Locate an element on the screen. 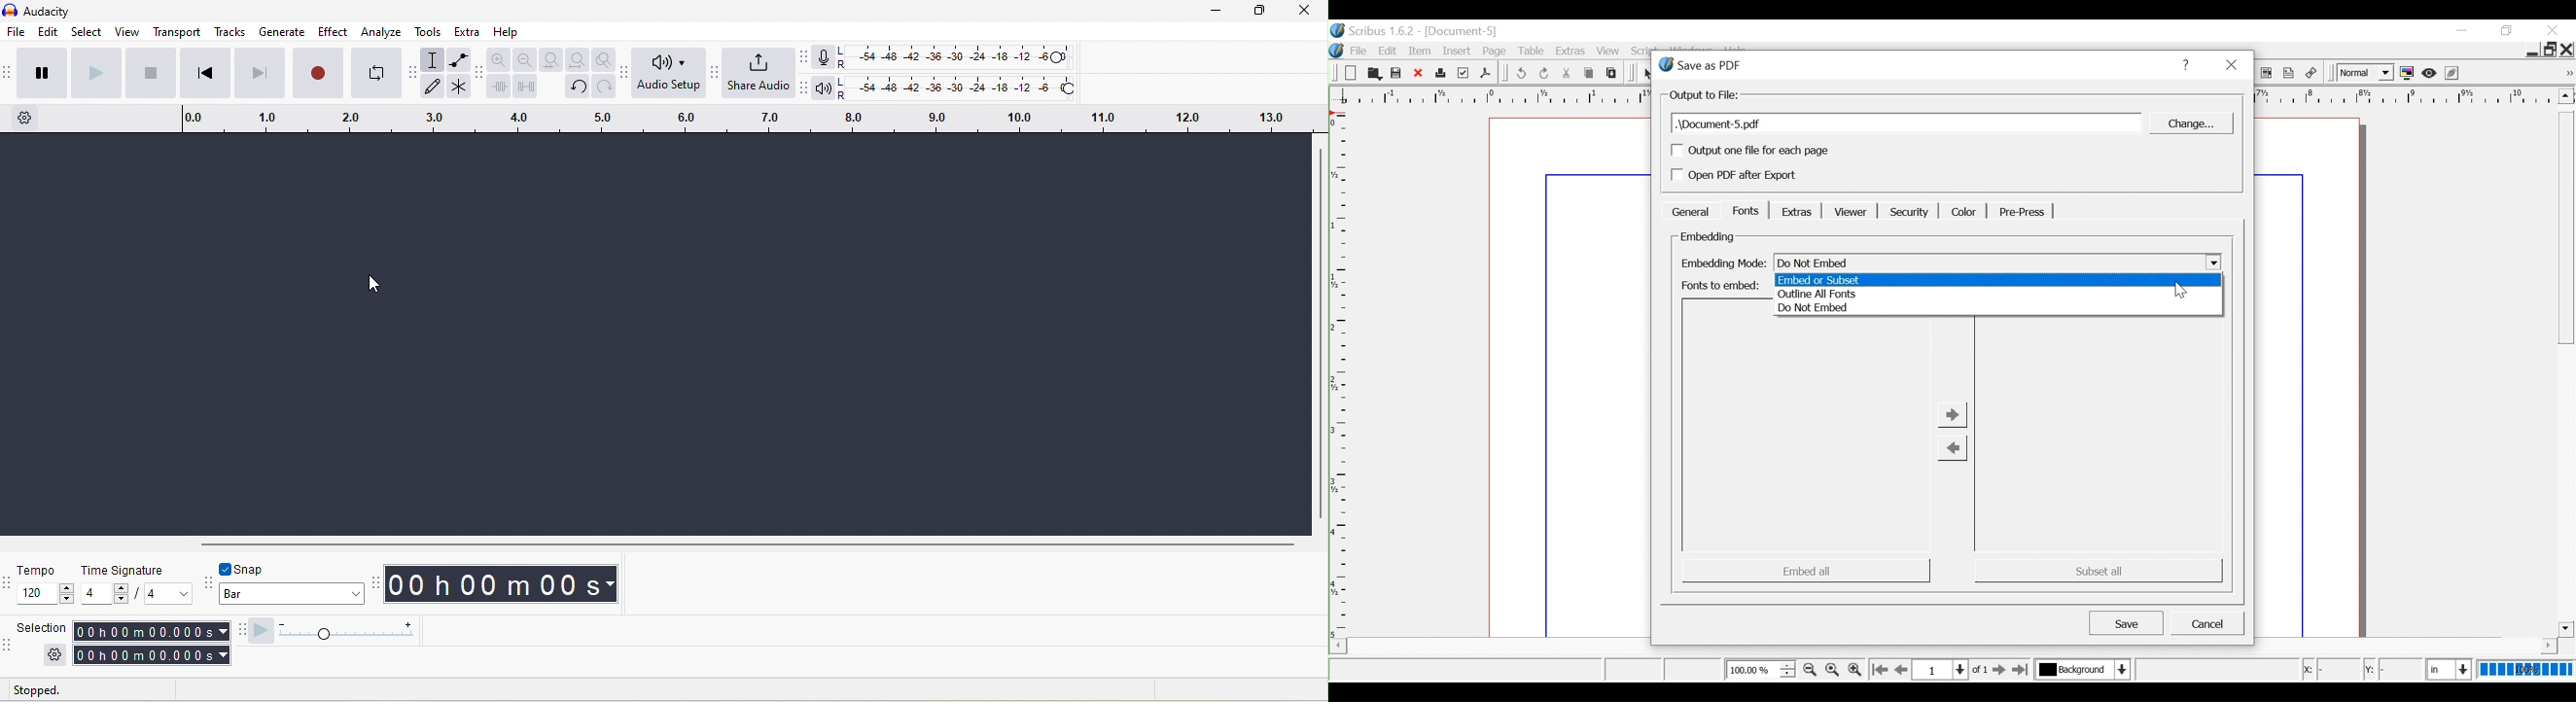 This screenshot has height=728, width=2576. audio setup toolbar is located at coordinates (623, 74).